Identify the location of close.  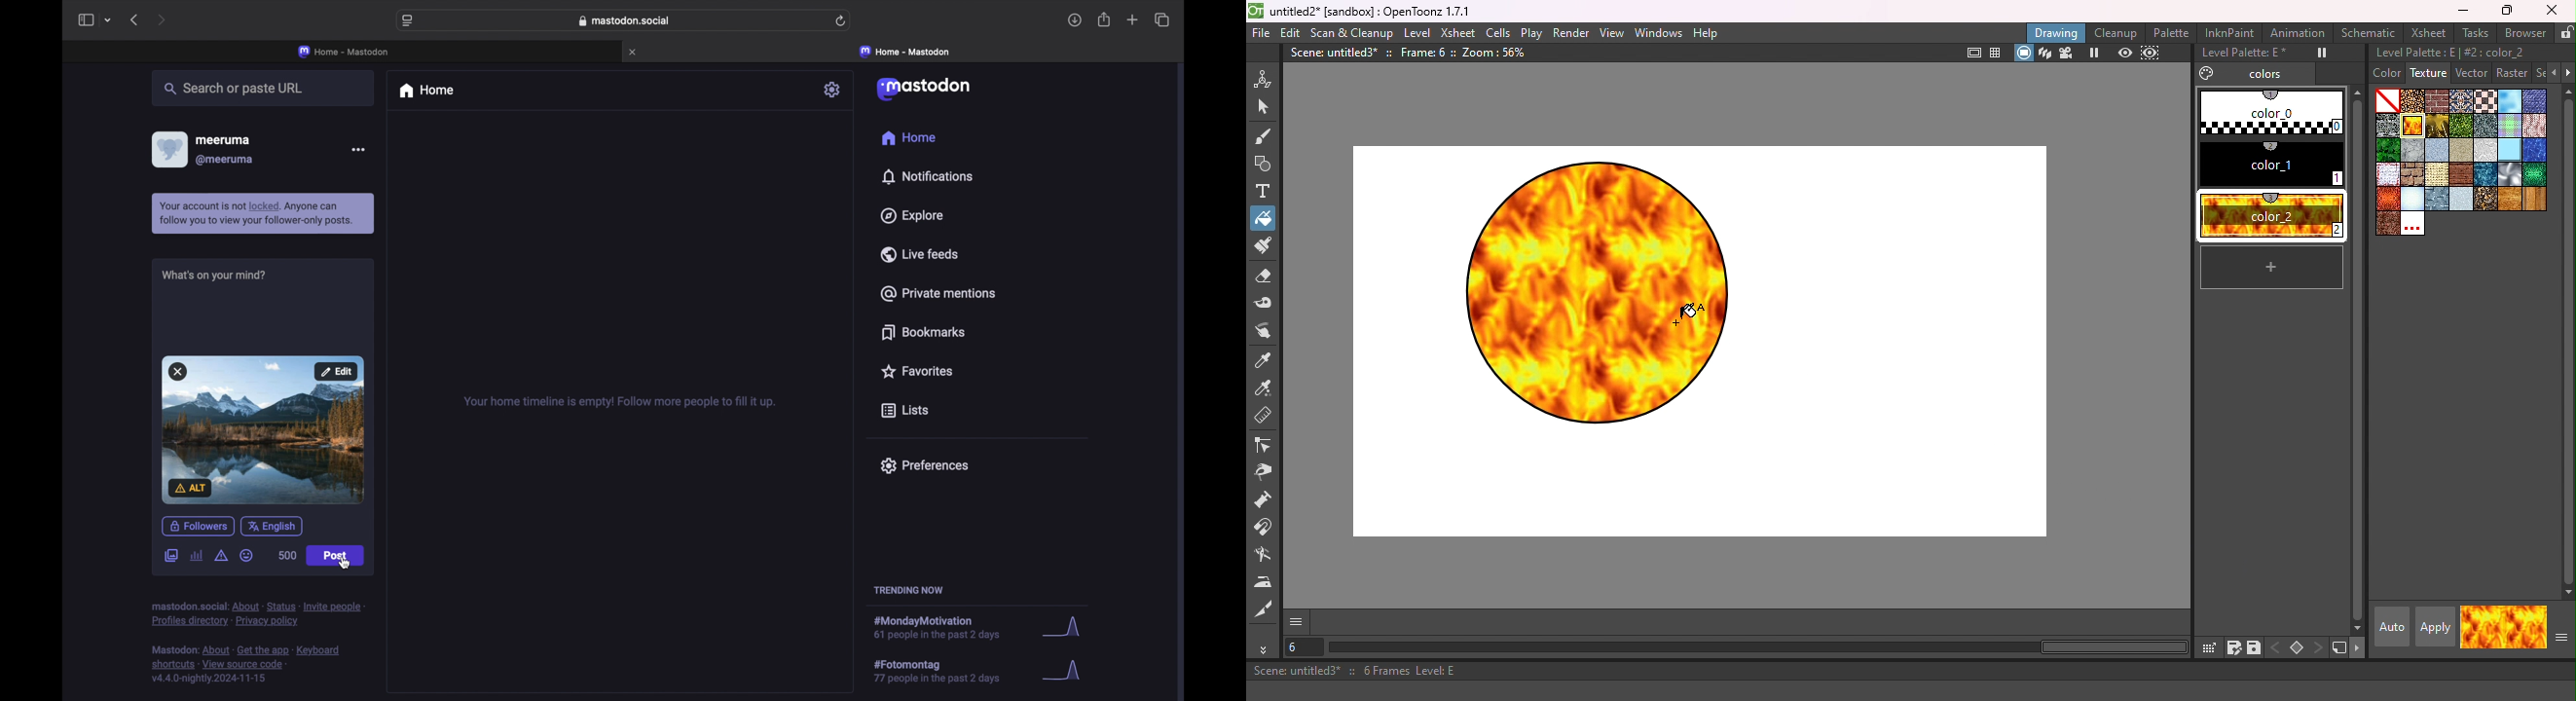
(635, 52).